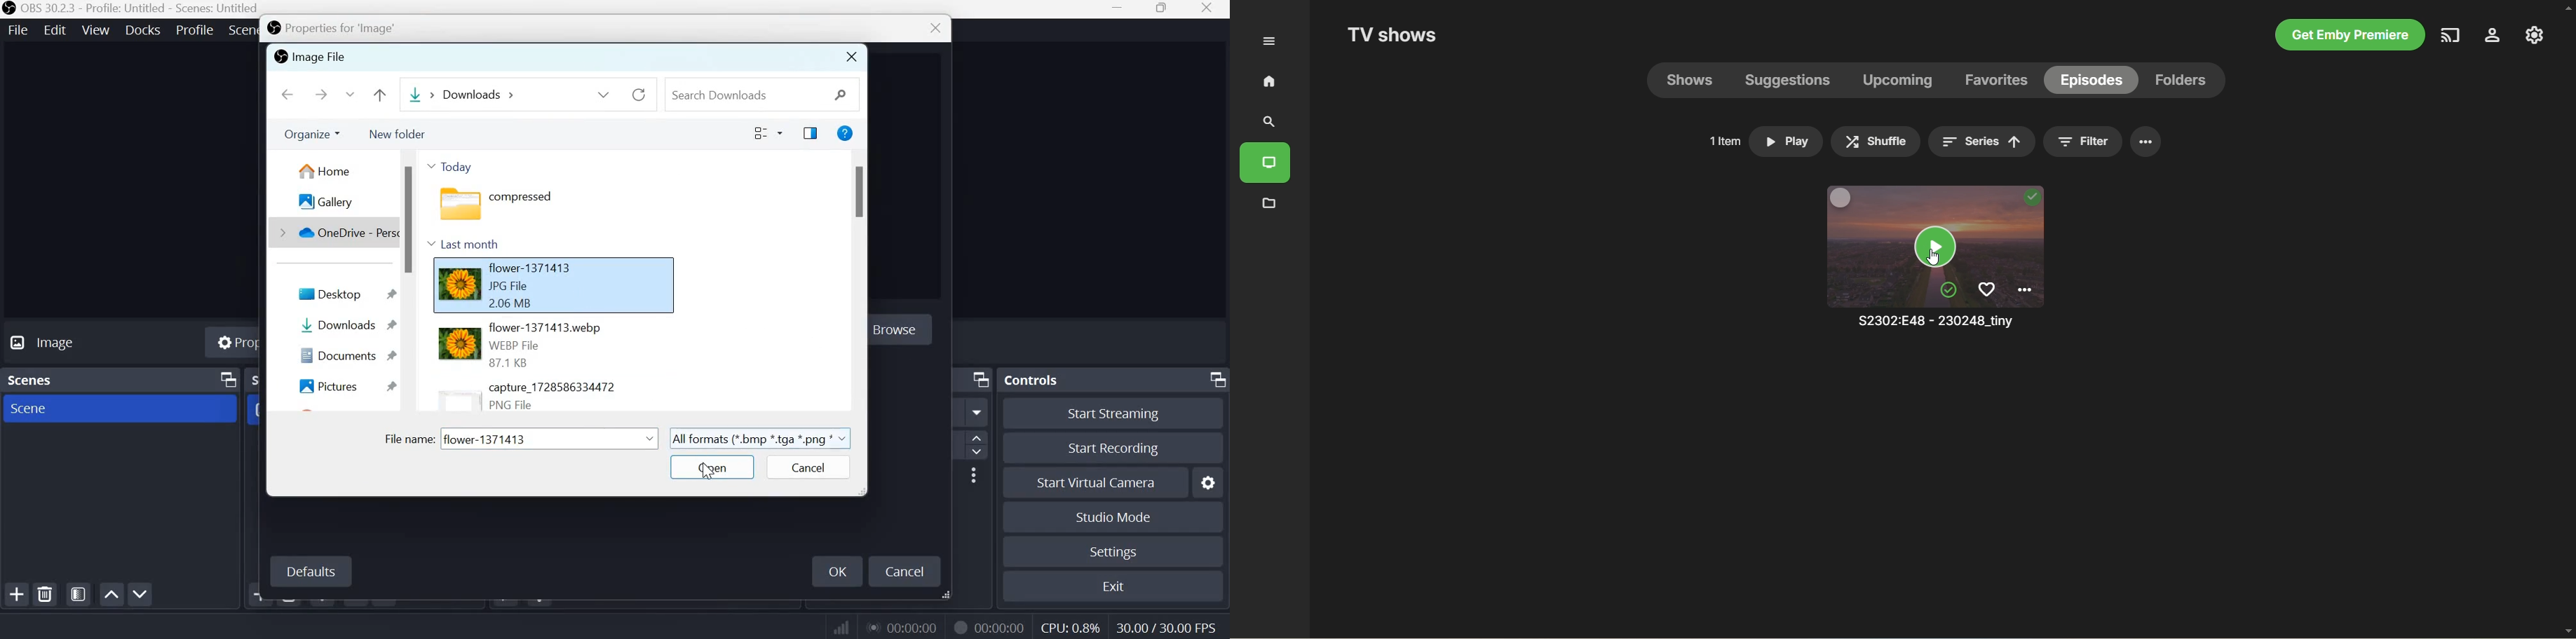 This screenshot has height=644, width=2576. I want to click on flower-1371413 jpg file 2.06 MB, so click(554, 285).